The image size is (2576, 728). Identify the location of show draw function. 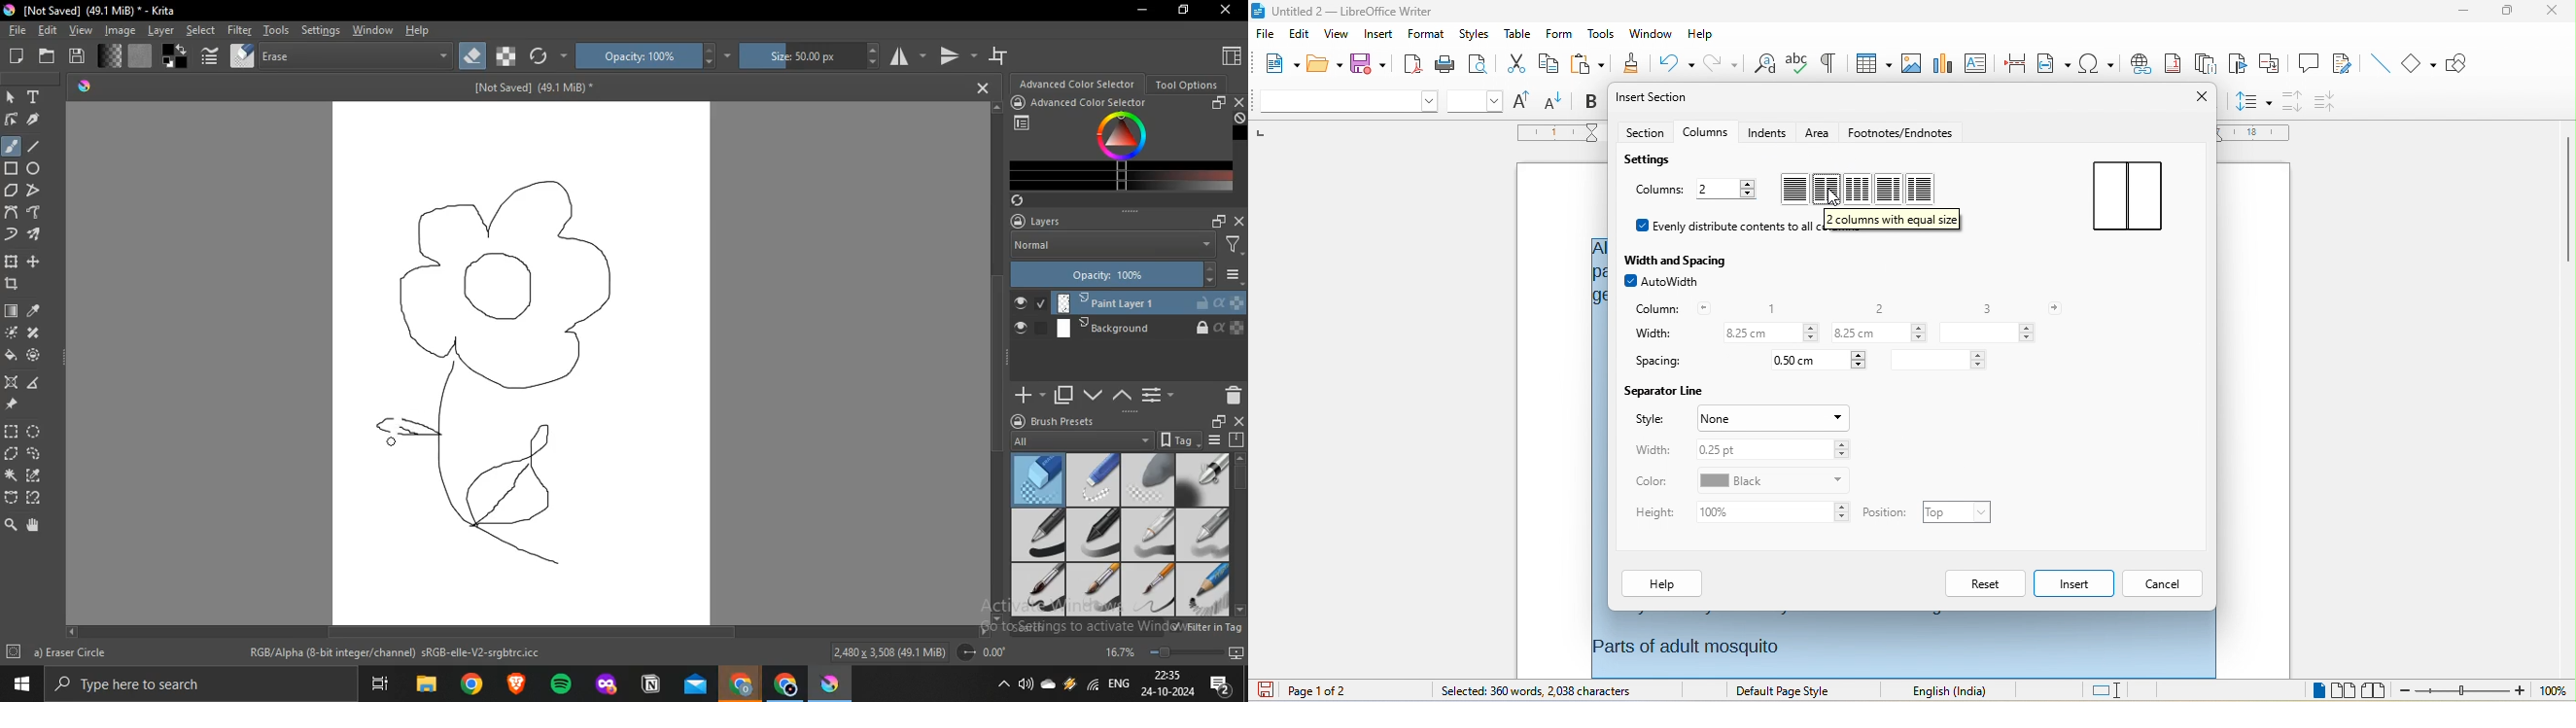
(2457, 63).